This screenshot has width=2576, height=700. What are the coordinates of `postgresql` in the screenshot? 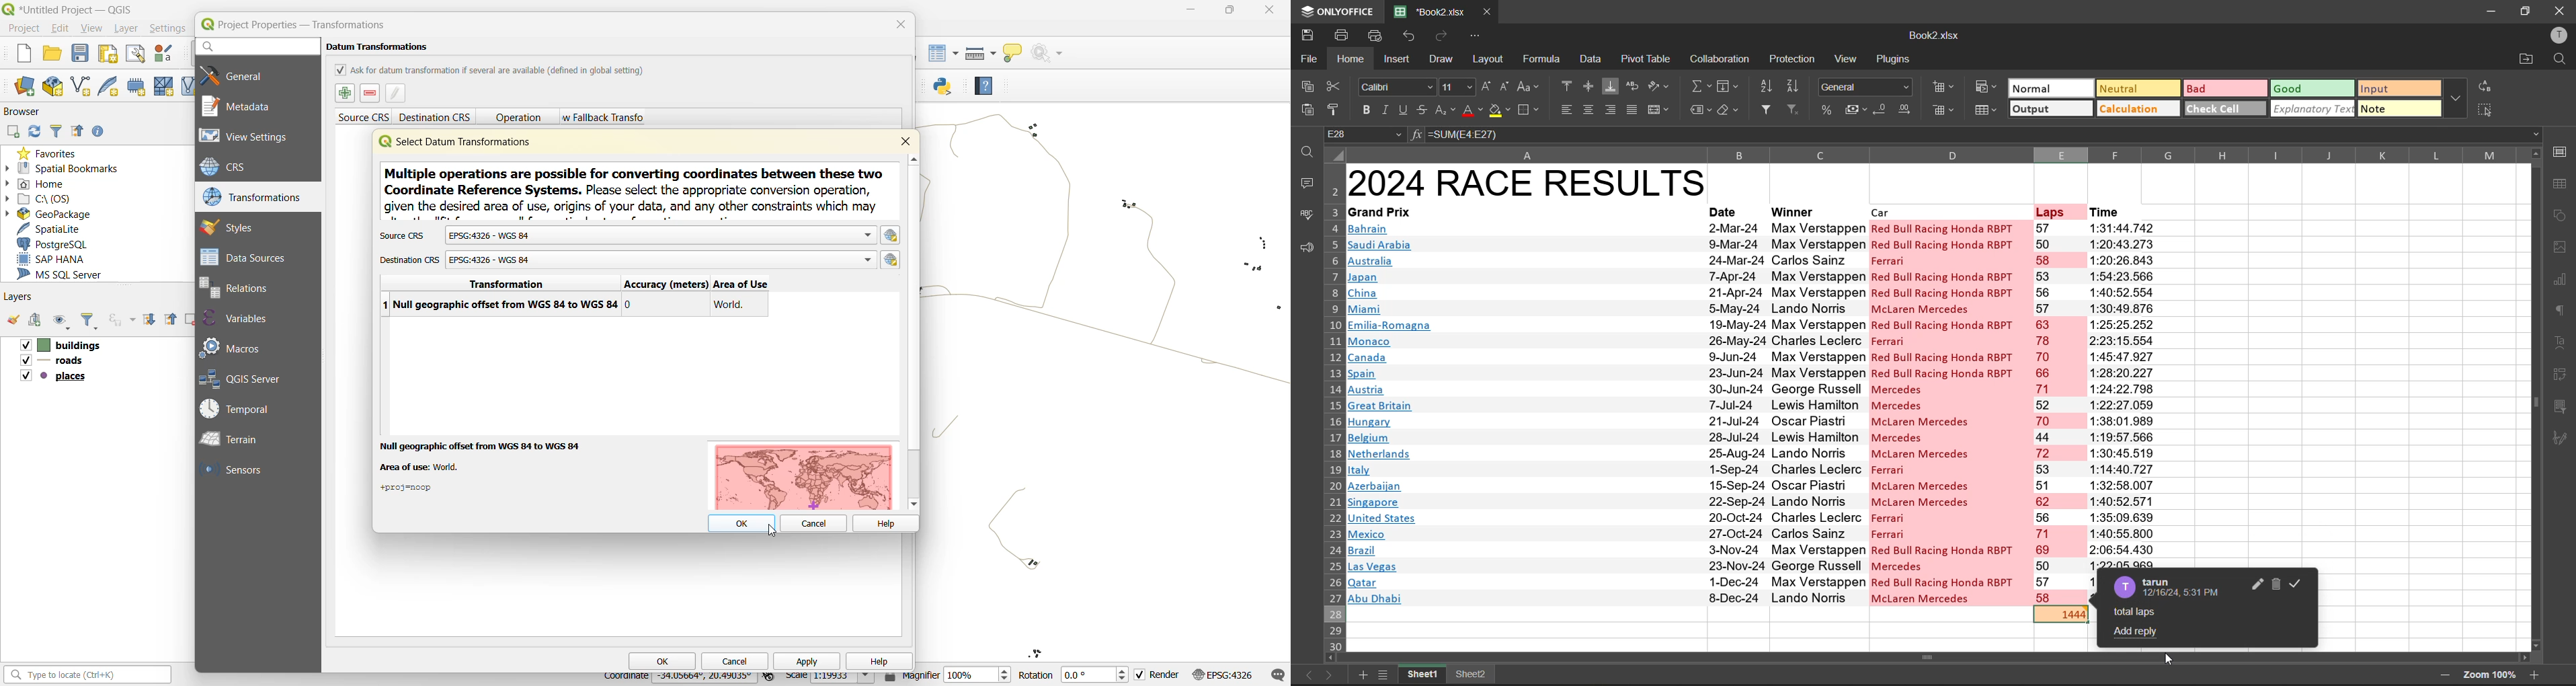 It's located at (56, 245).